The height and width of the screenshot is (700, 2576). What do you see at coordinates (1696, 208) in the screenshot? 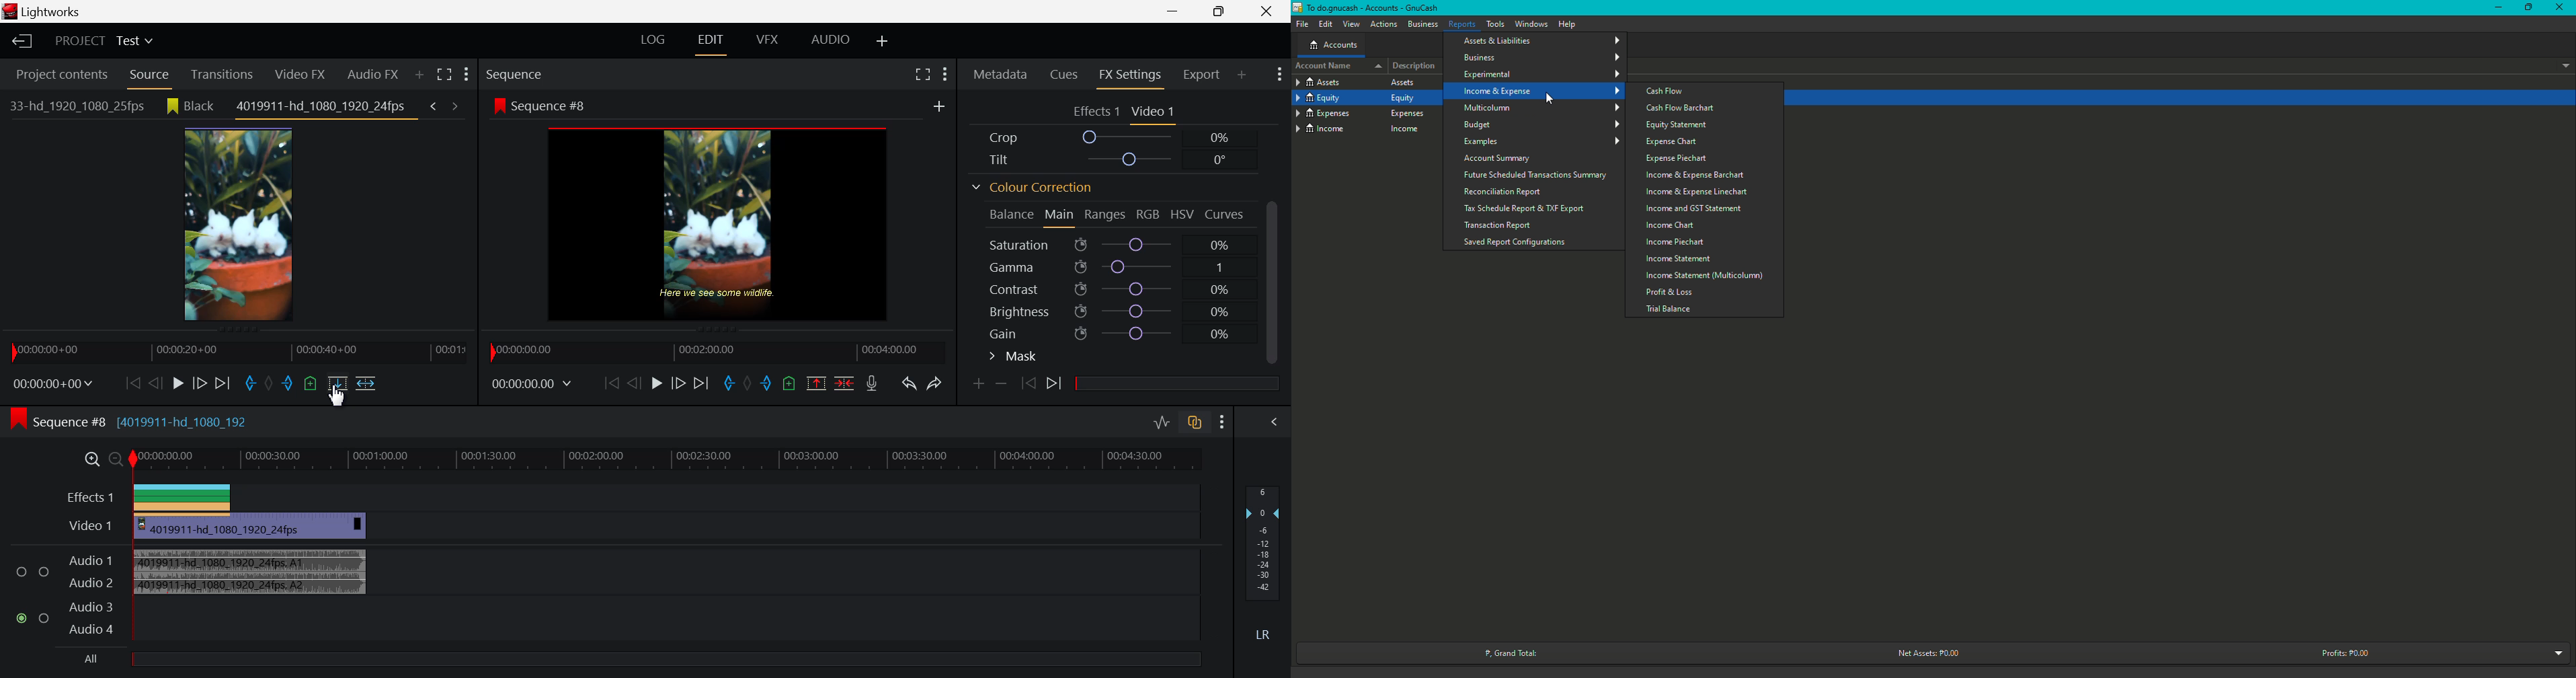
I see `Income and GST Statement` at bounding box center [1696, 208].